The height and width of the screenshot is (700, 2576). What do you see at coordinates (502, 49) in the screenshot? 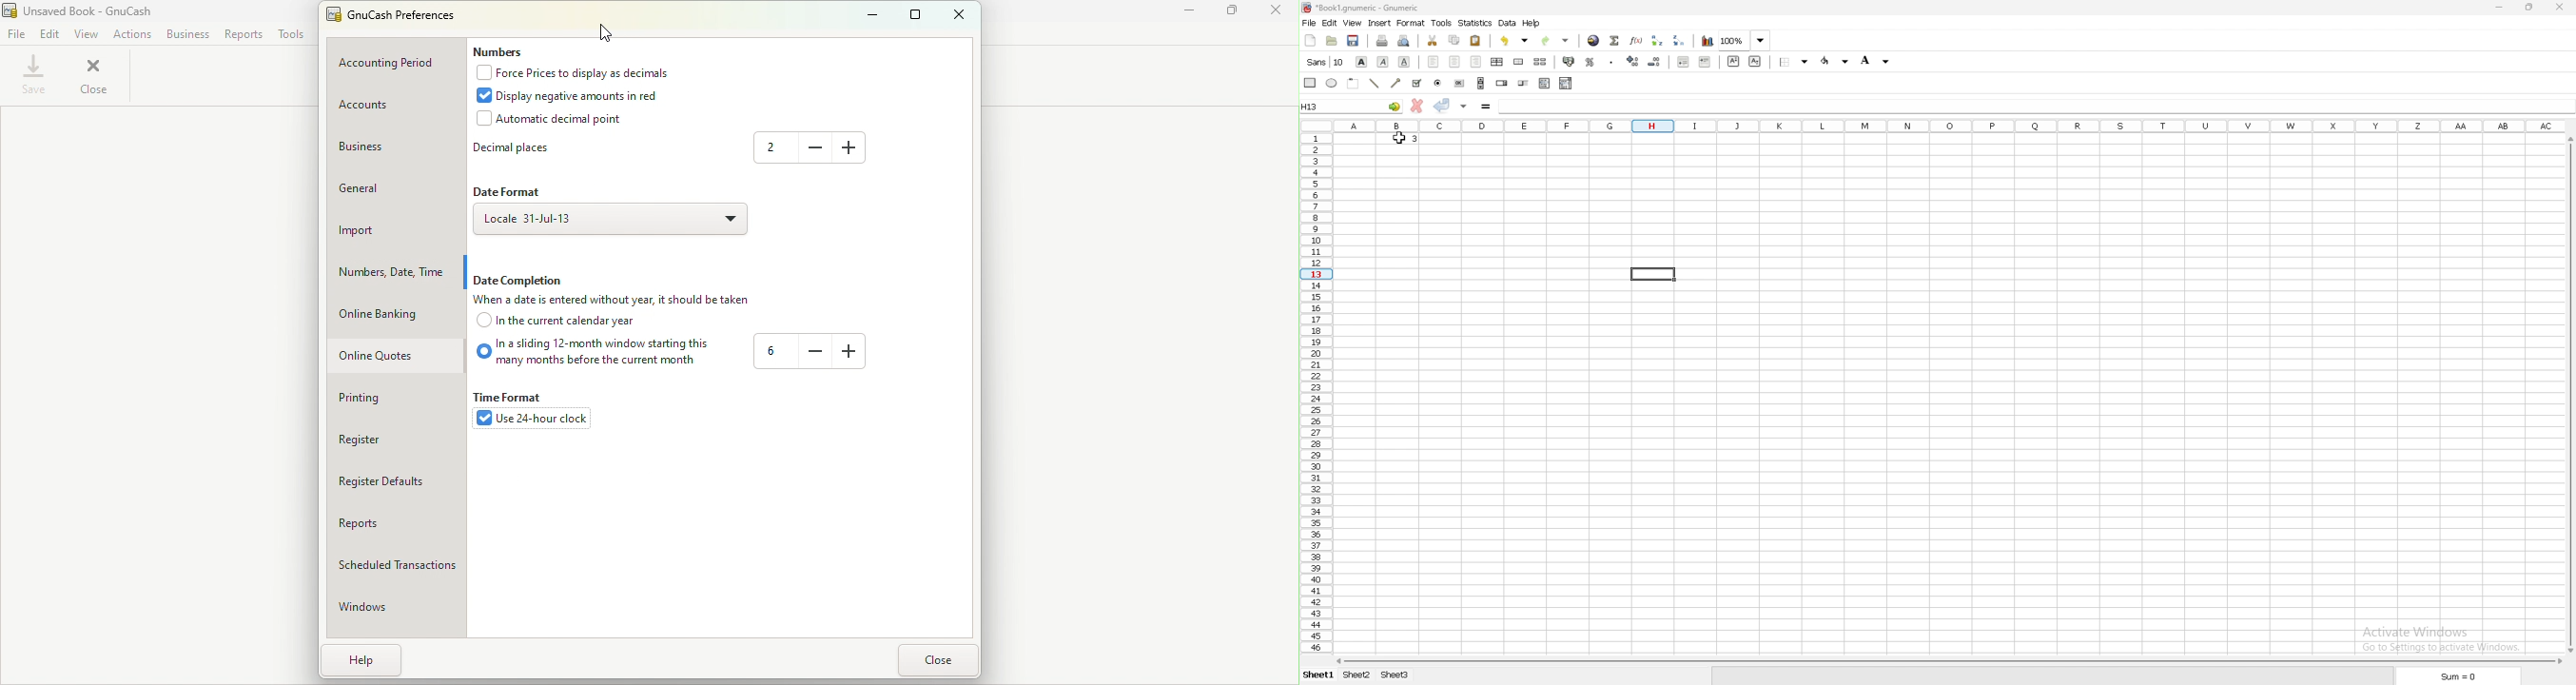
I see `Numbers` at bounding box center [502, 49].